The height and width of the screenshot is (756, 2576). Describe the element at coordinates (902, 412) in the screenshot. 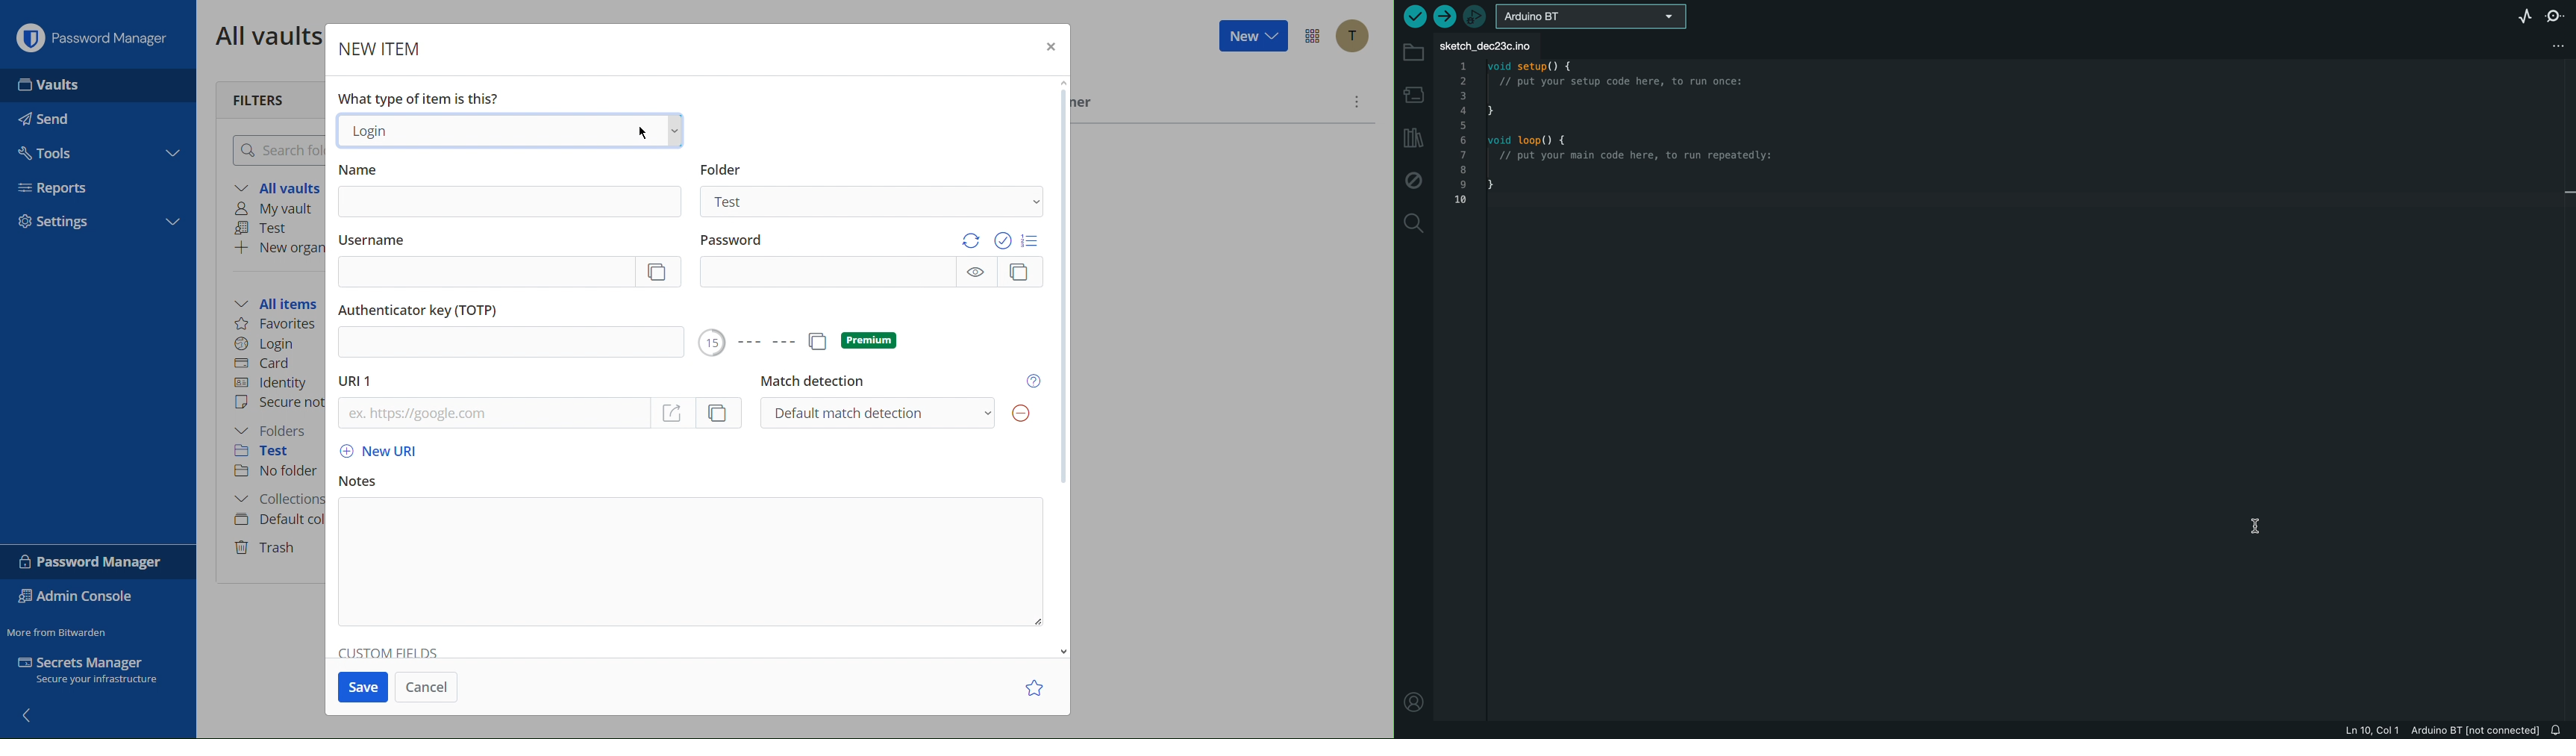

I see `Default match detection` at that location.